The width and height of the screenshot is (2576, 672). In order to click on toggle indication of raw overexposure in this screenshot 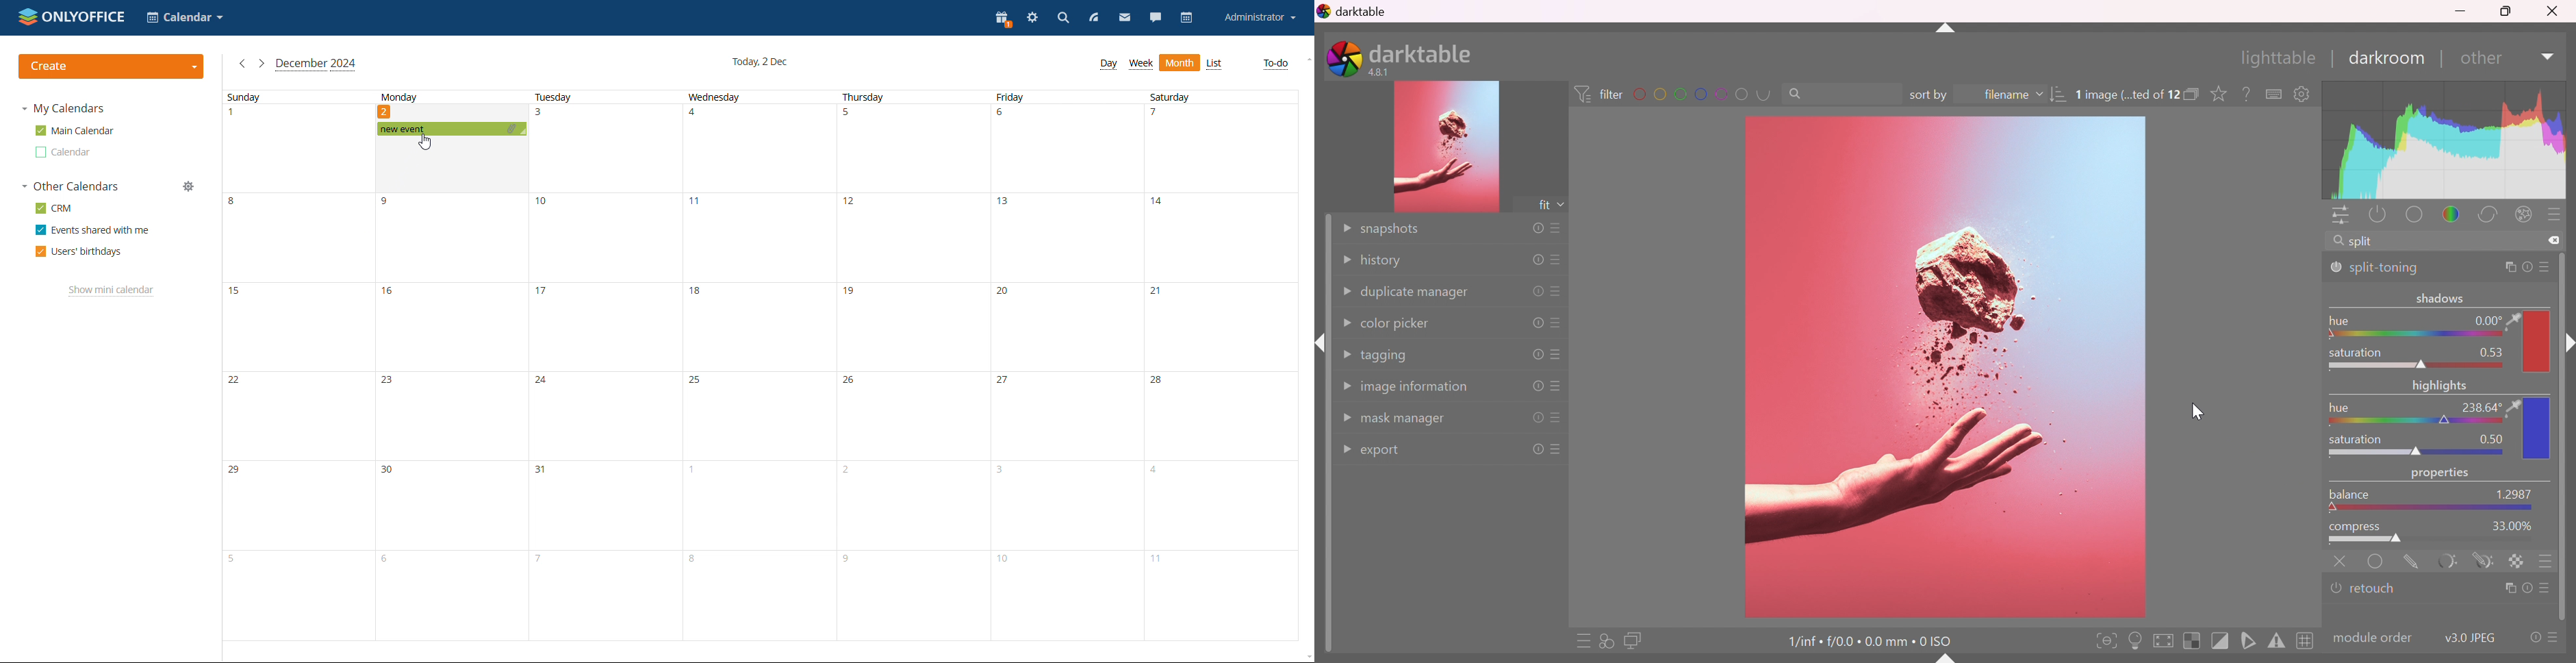, I will do `click(2191, 640)`.